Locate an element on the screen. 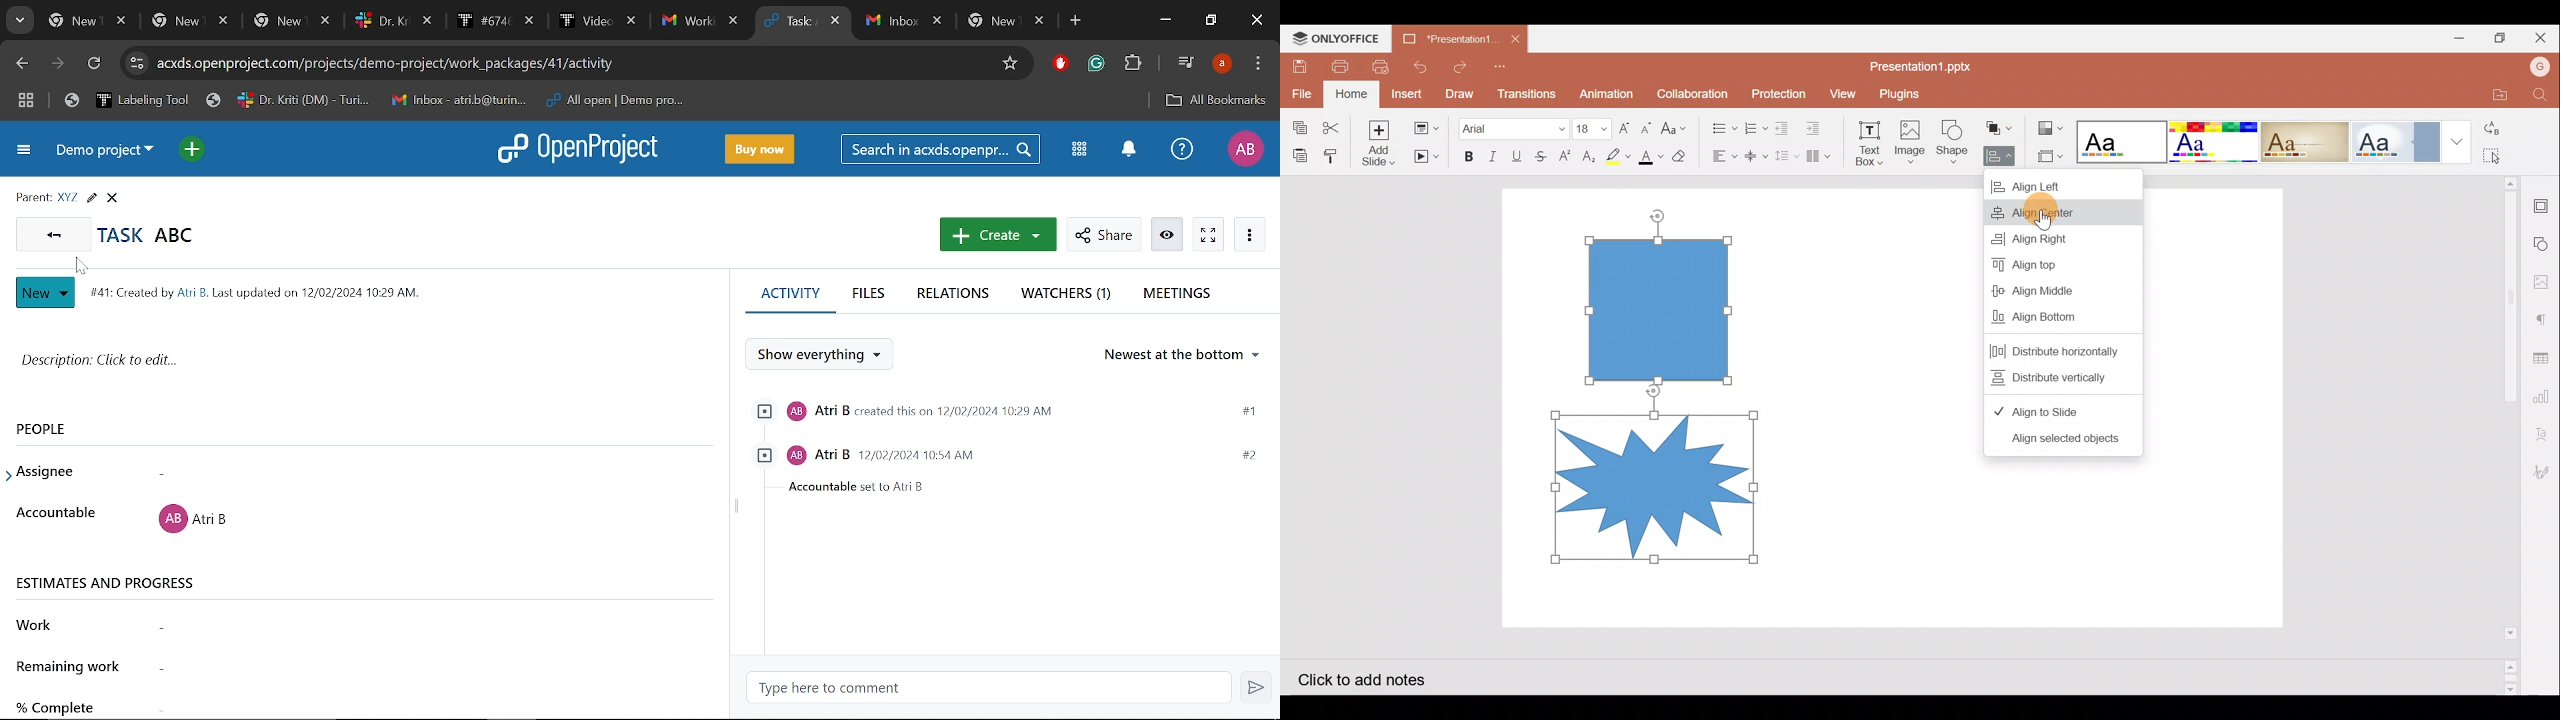  Edit is located at coordinates (91, 199).